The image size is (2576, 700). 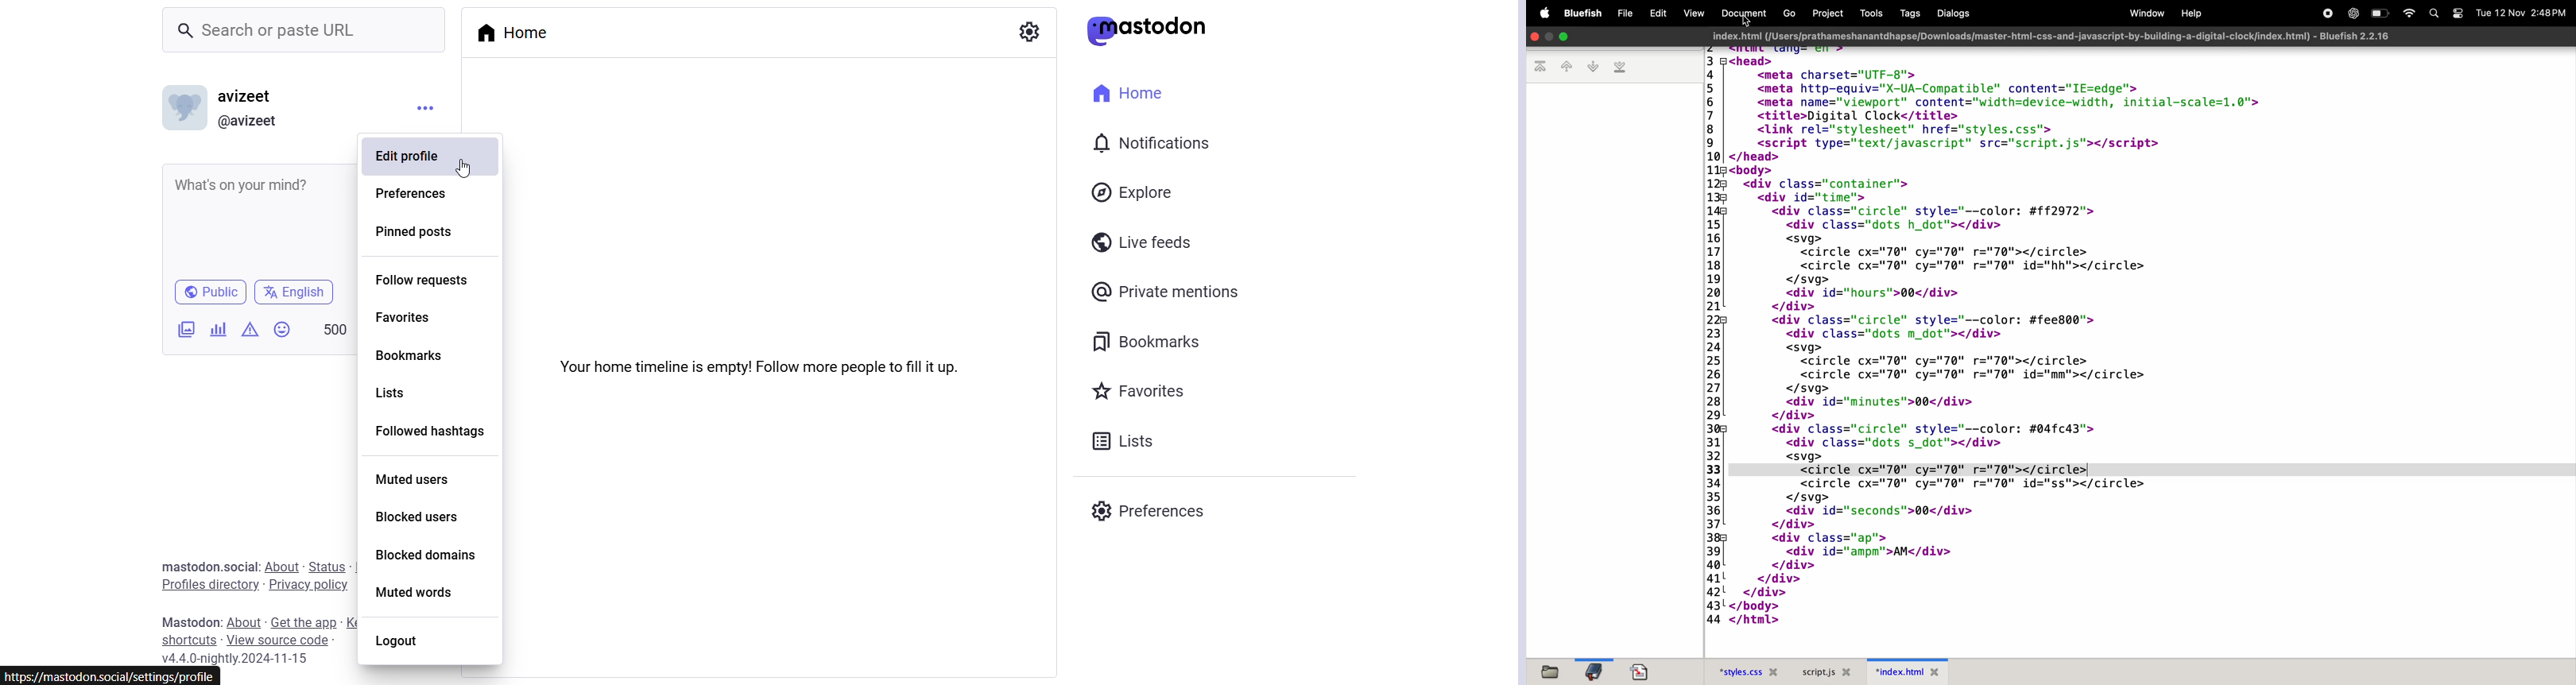 I want to click on User Name, so click(x=254, y=98).